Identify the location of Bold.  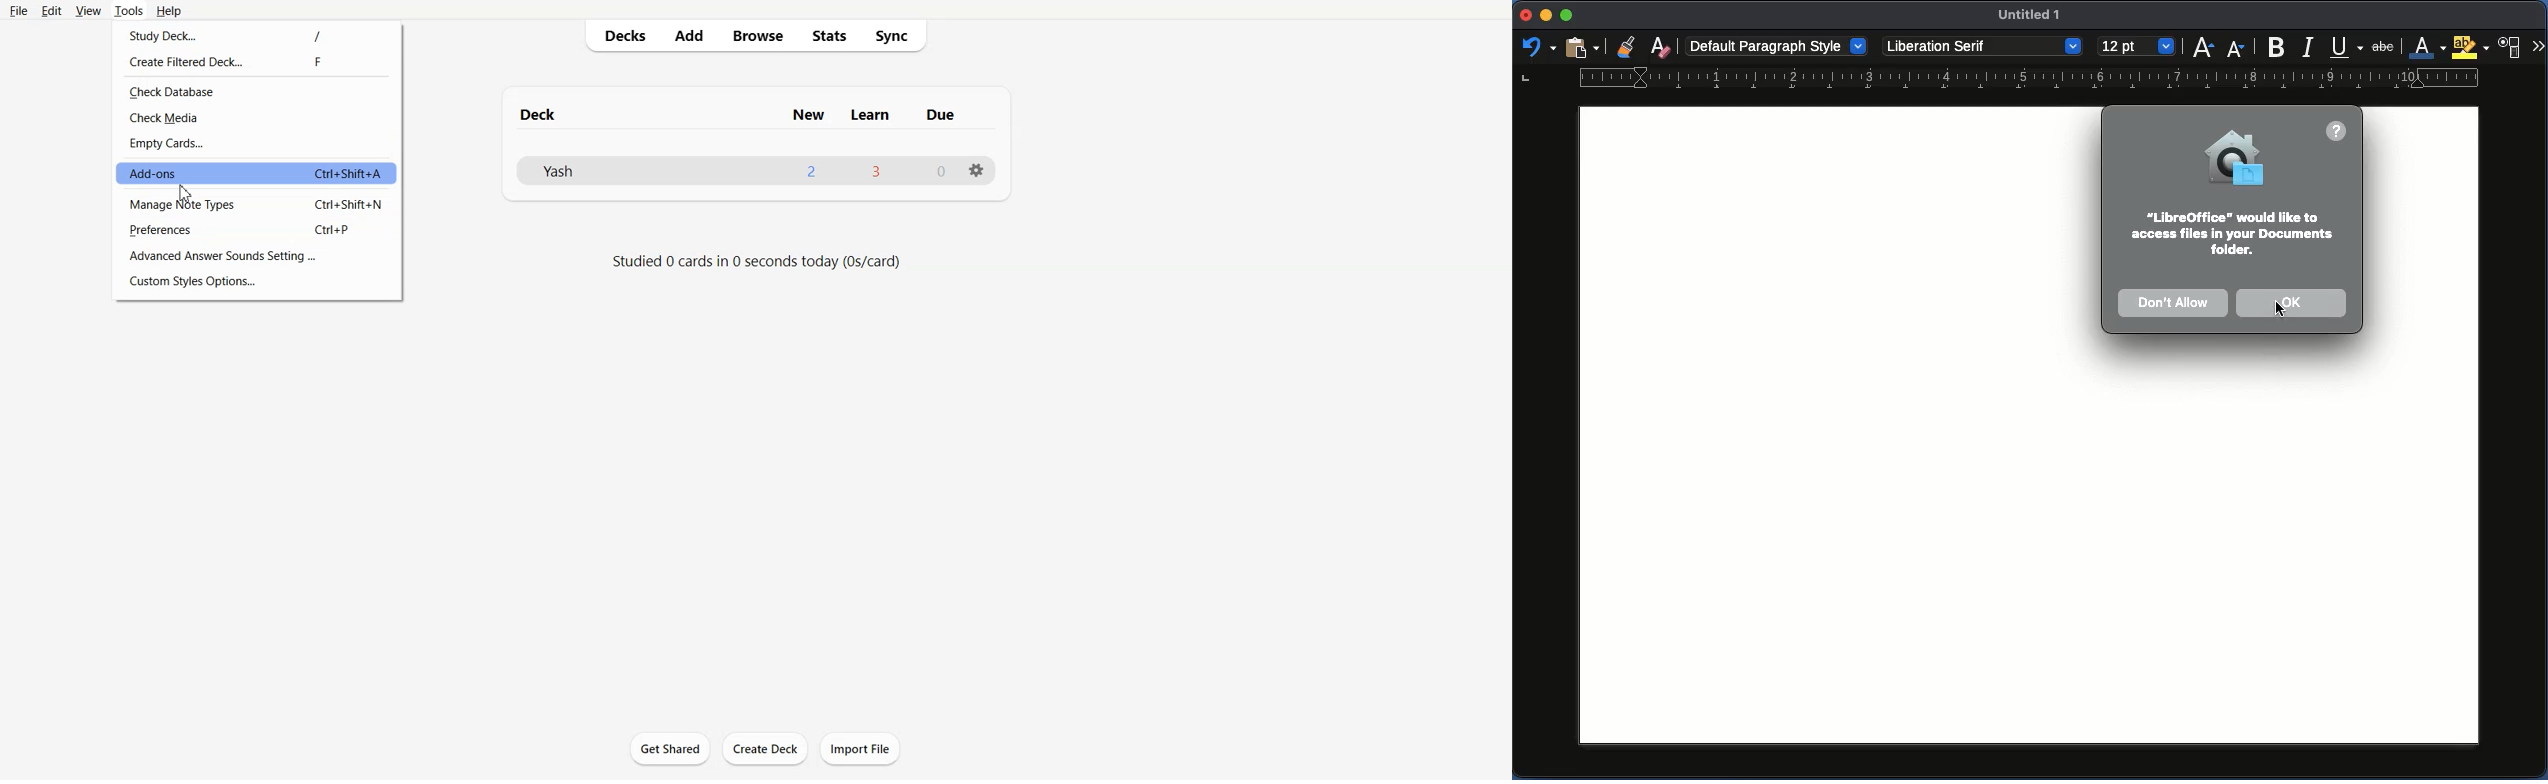
(2277, 45).